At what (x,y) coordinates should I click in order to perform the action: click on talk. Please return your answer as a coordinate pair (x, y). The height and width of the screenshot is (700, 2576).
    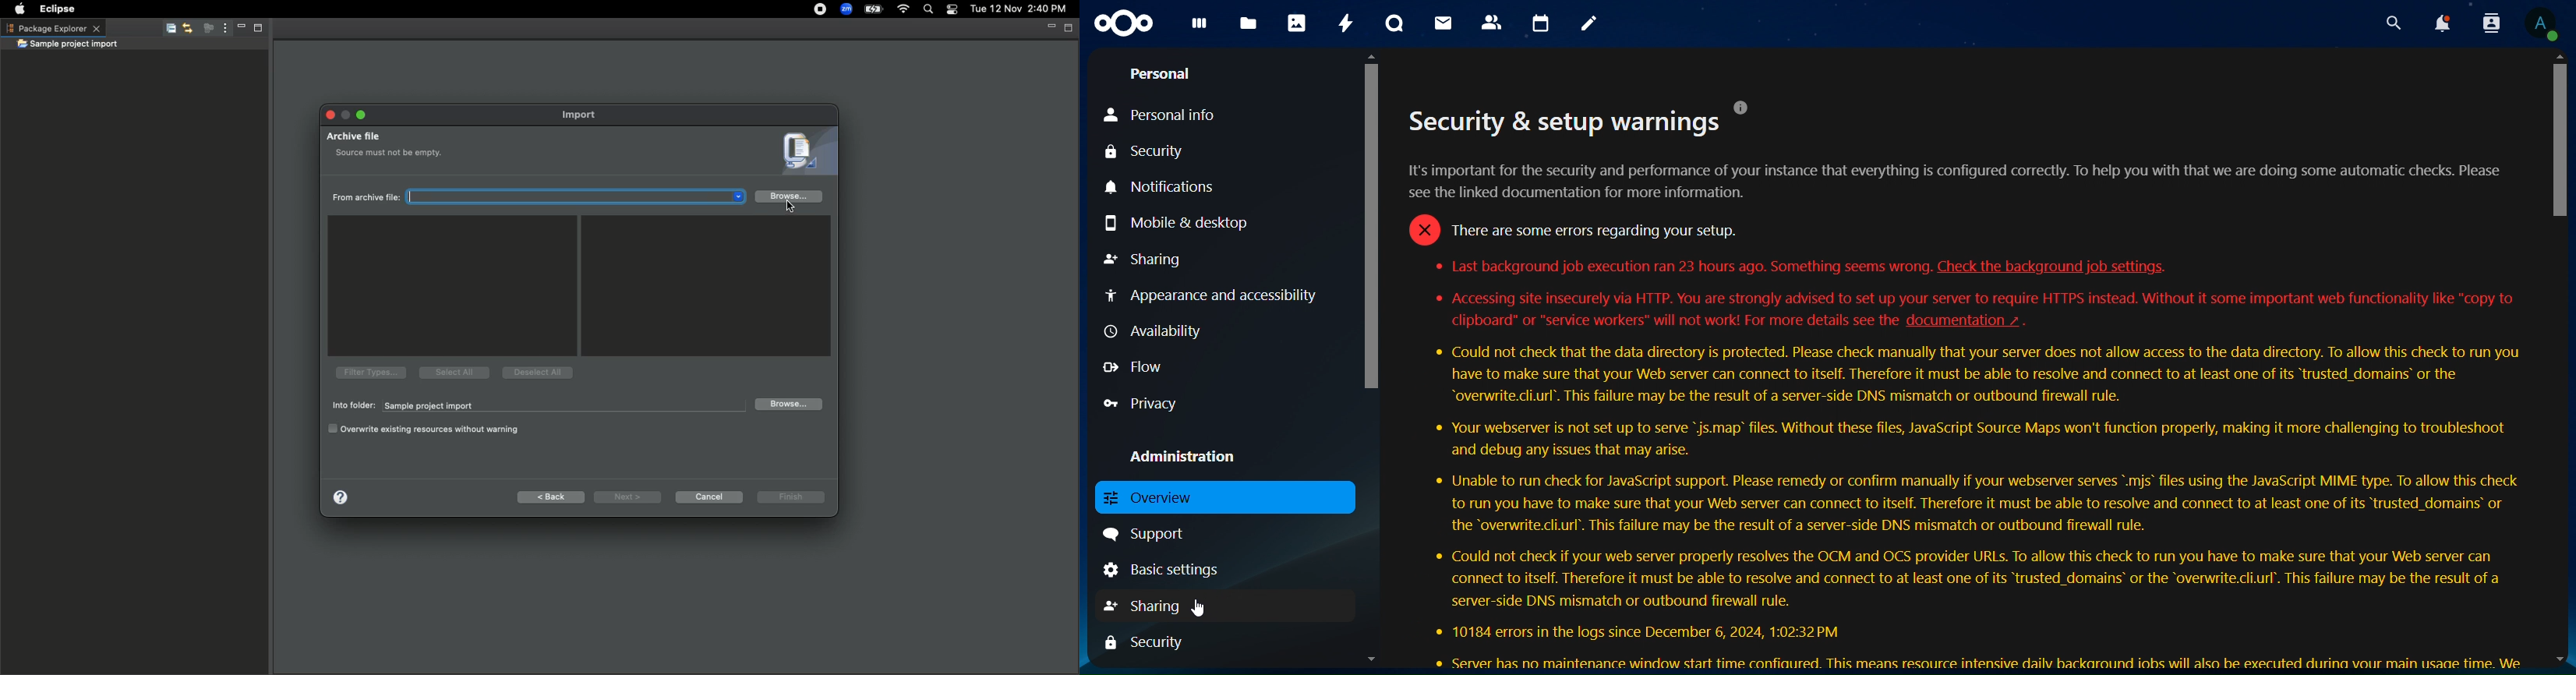
    Looking at the image, I should click on (1394, 23).